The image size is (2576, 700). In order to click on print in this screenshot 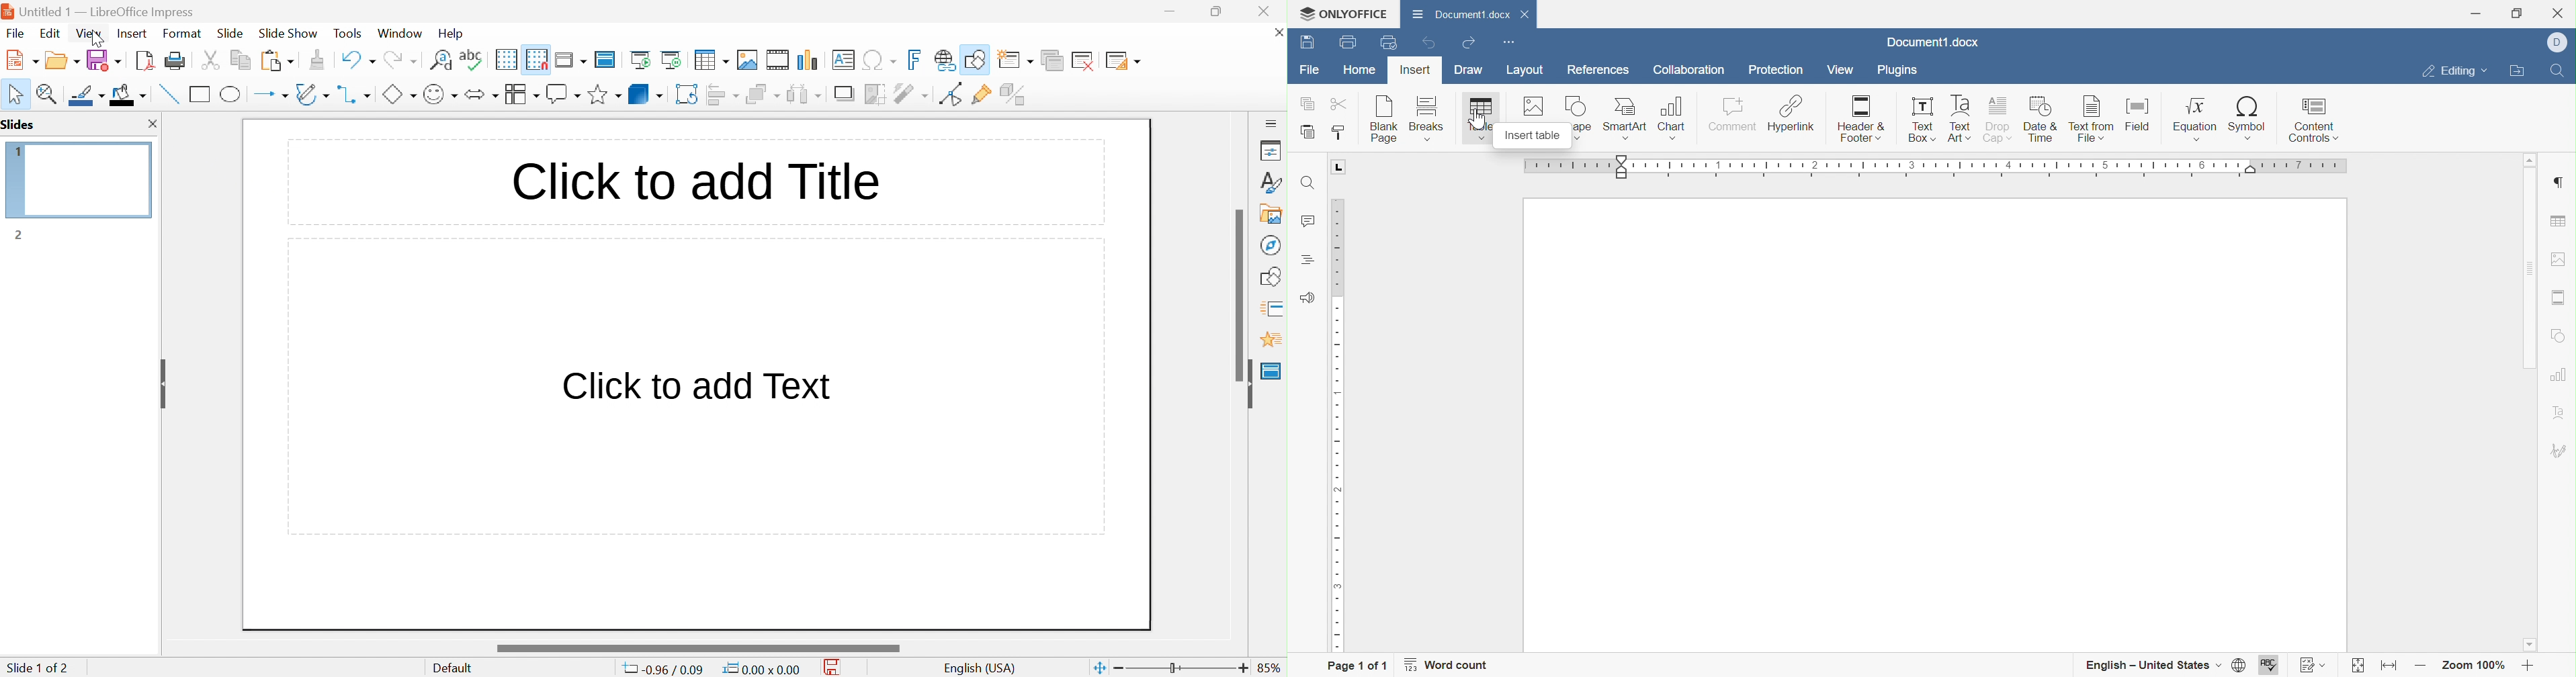, I will do `click(175, 60)`.